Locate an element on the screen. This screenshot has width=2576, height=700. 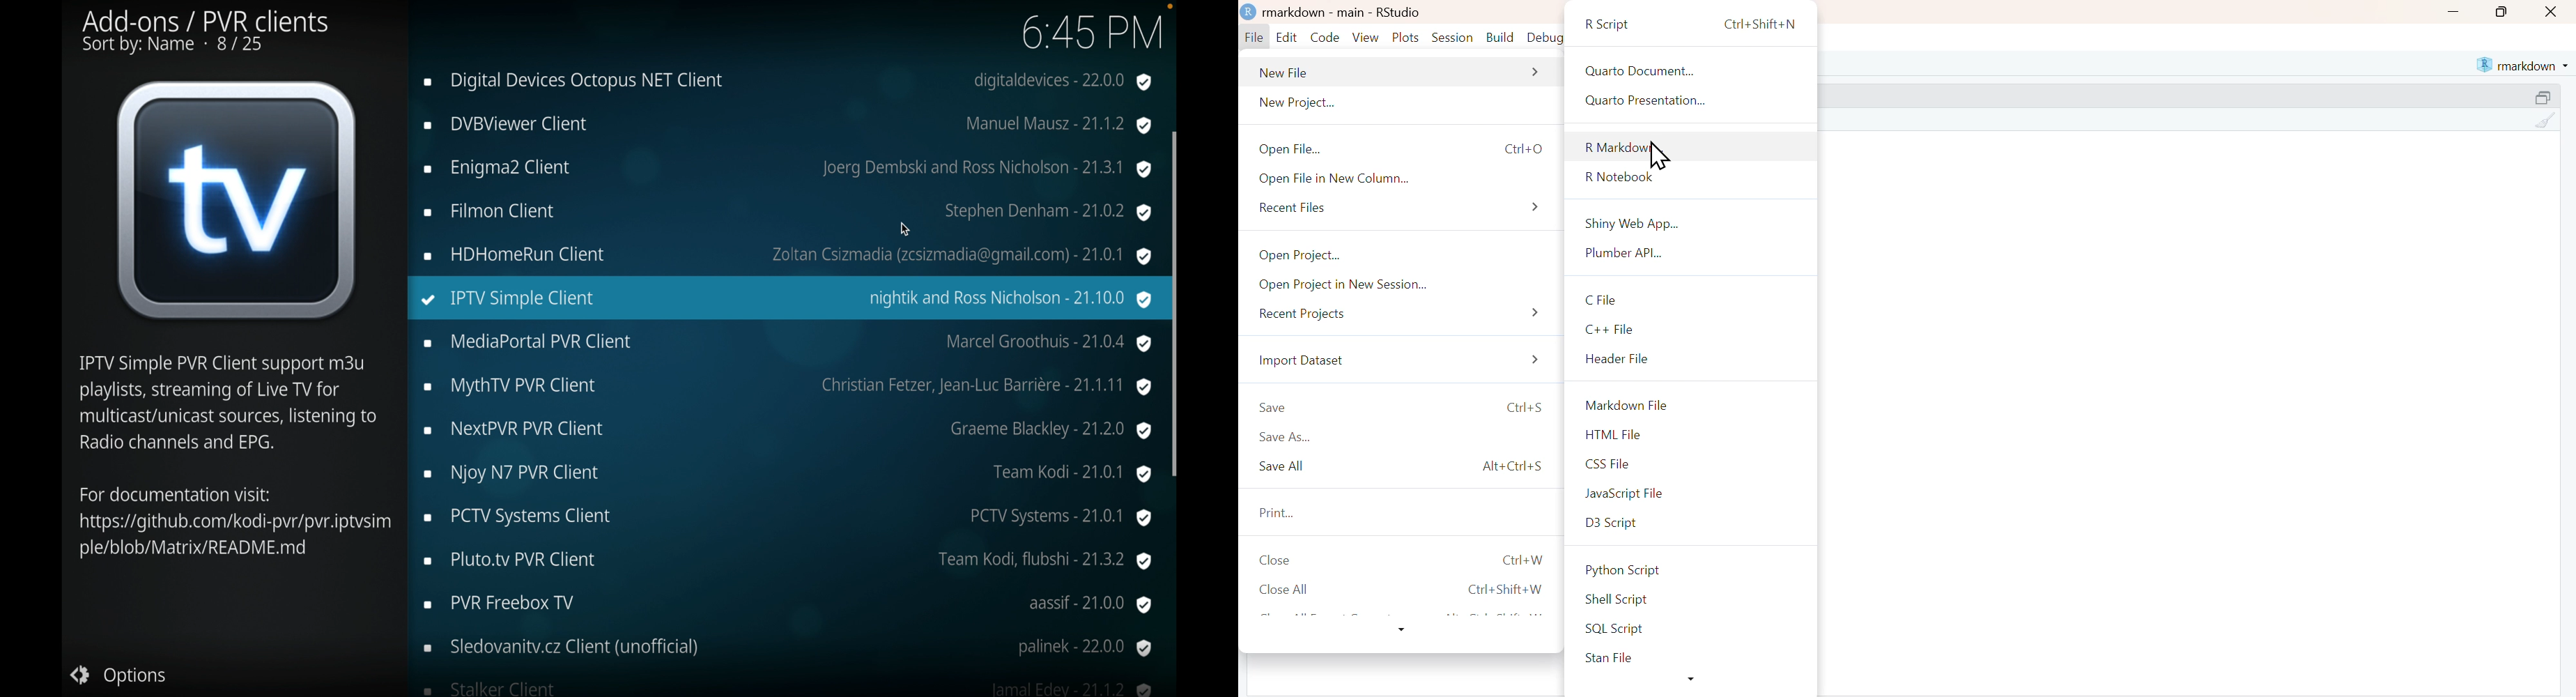
R Notebook is located at coordinates (1696, 177).